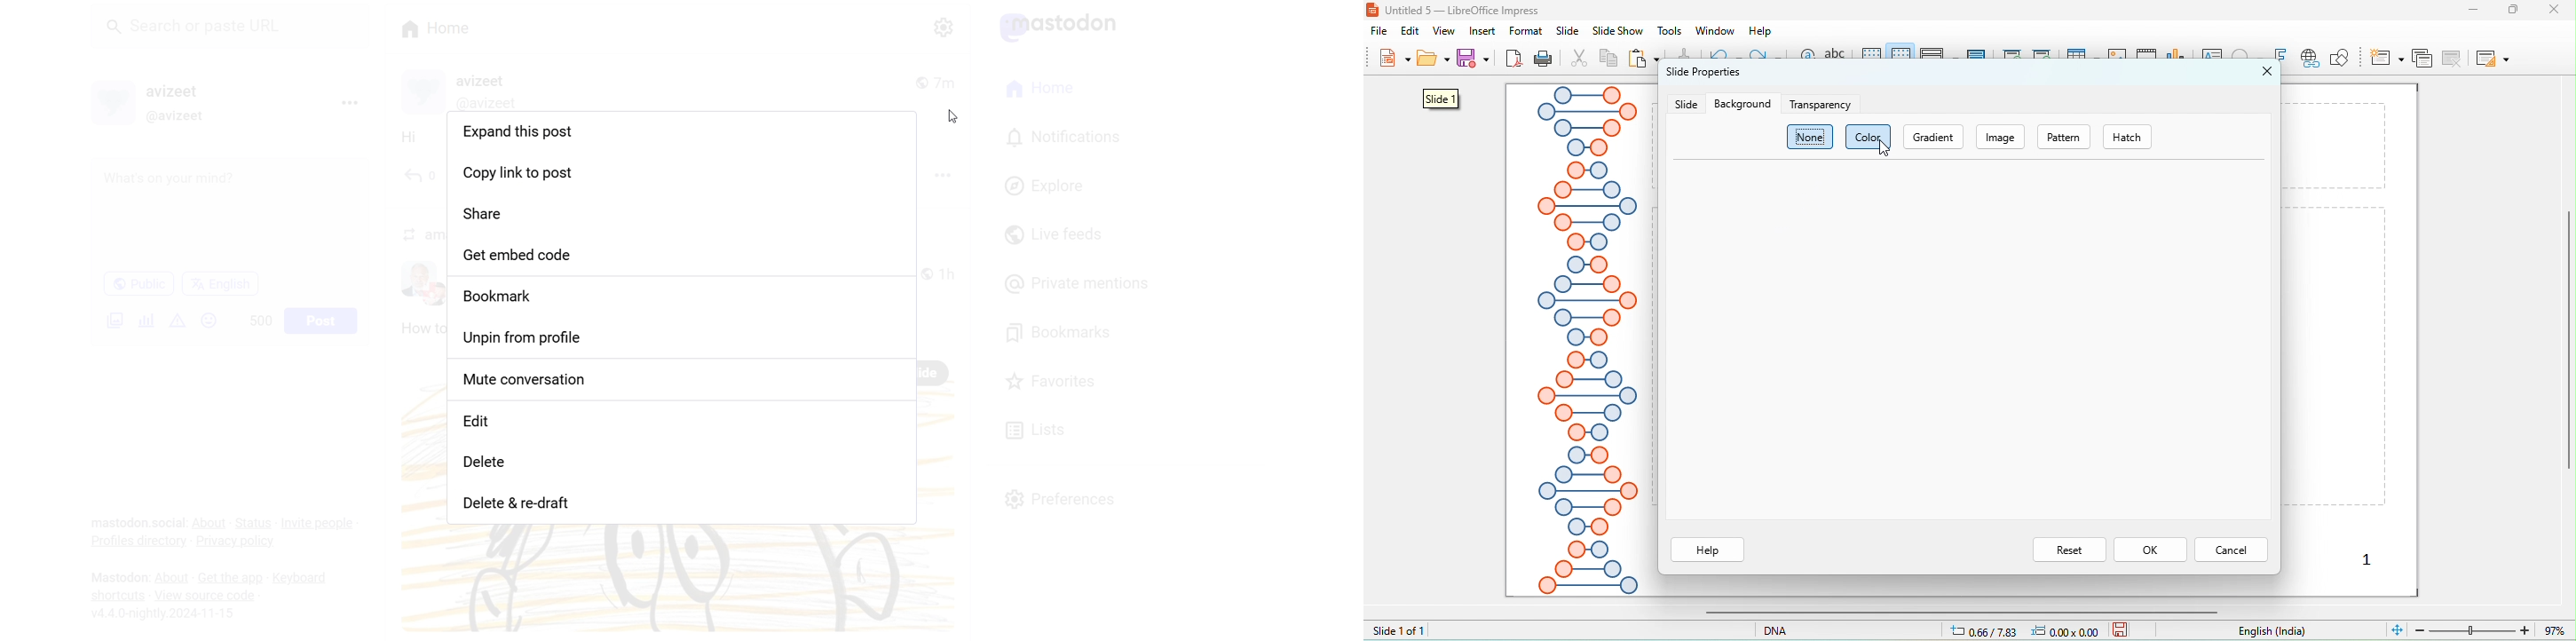 The width and height of the screenshot is (2576, 644). What do you see at coordinates (683, 213) in the screenshot?
I see `Share` at bounding box center [683, 213].